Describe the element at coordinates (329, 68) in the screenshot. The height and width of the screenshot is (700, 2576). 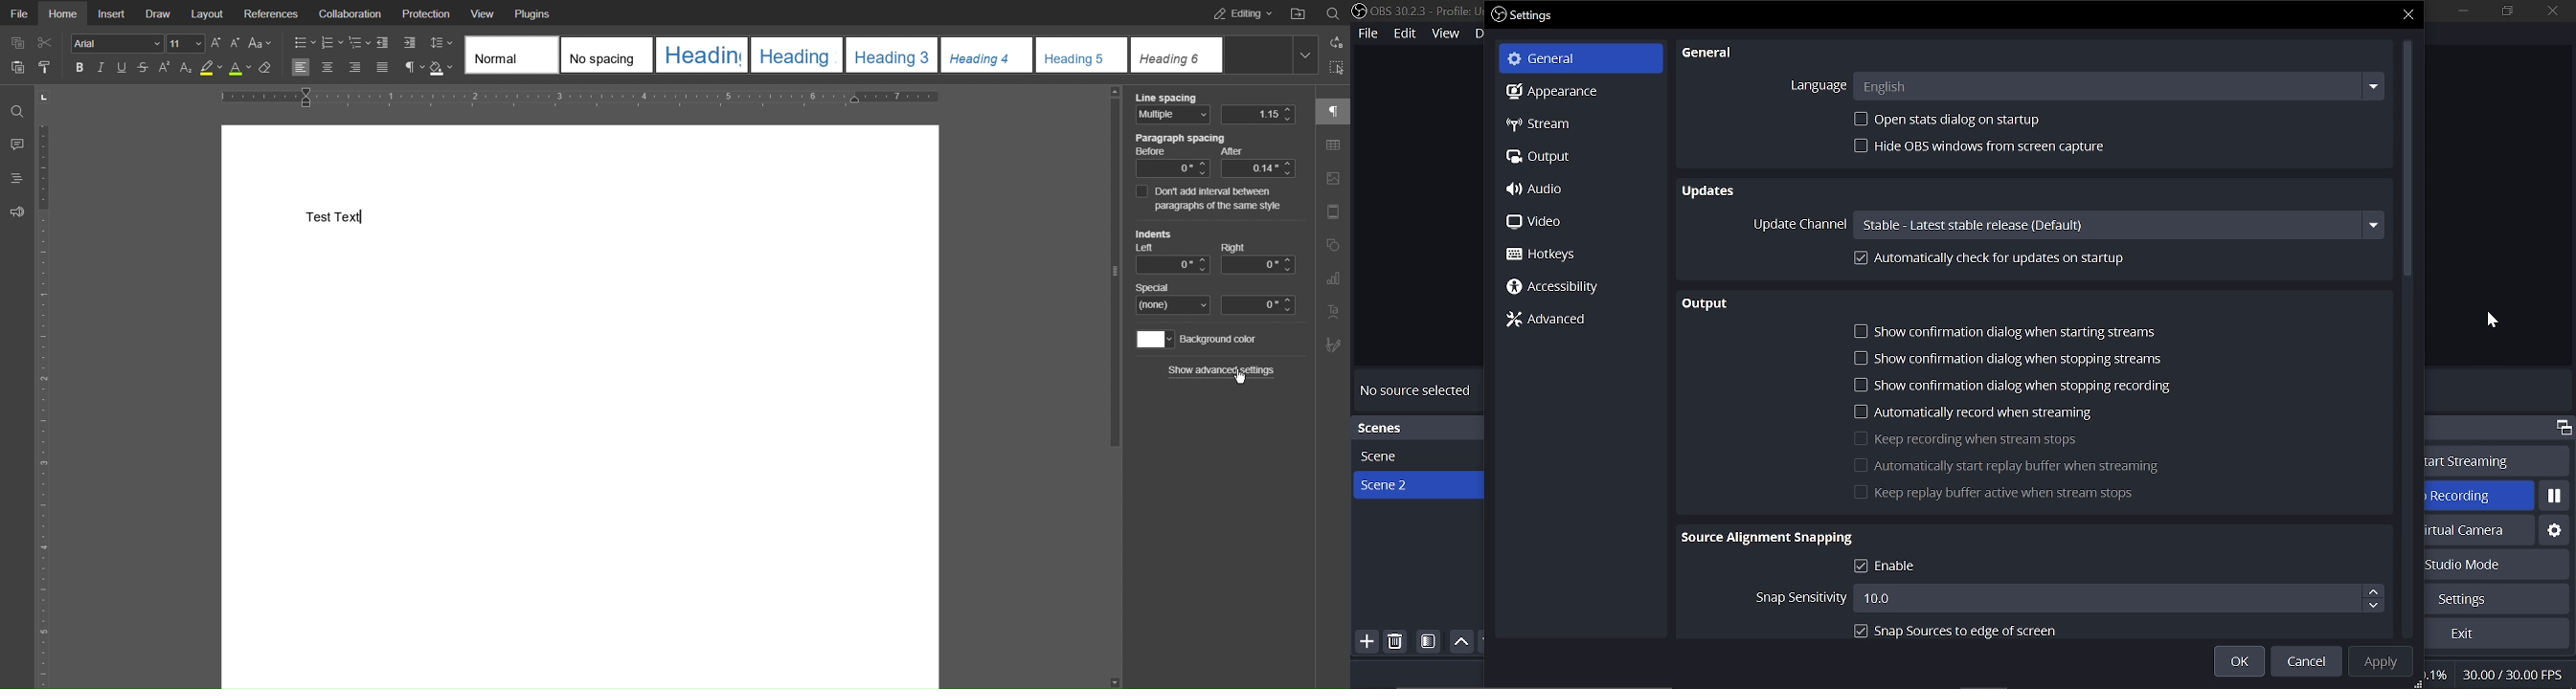
I see `Centre Align` at that location.